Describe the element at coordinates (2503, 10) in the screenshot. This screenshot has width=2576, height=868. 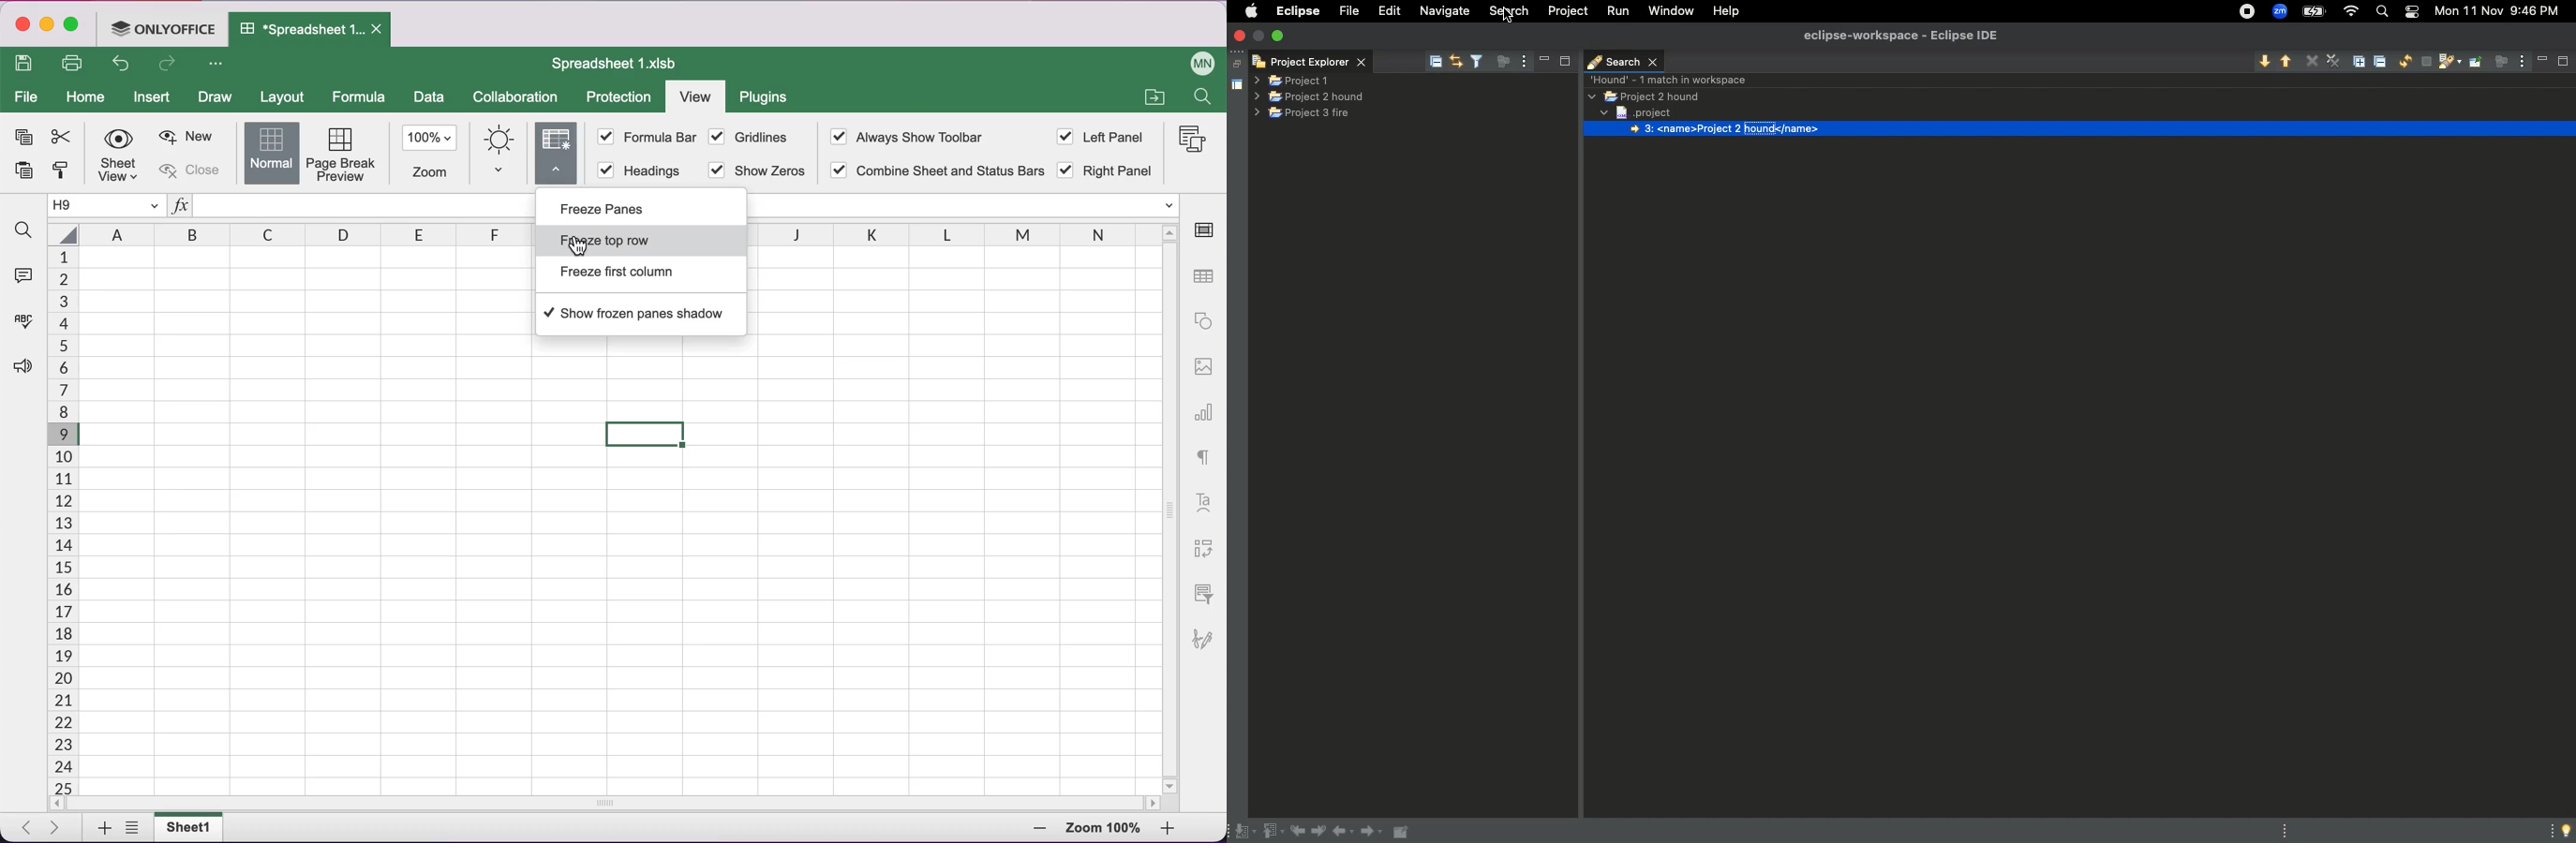
I see `Mon 11 Nov 9:45 PM` at that location.